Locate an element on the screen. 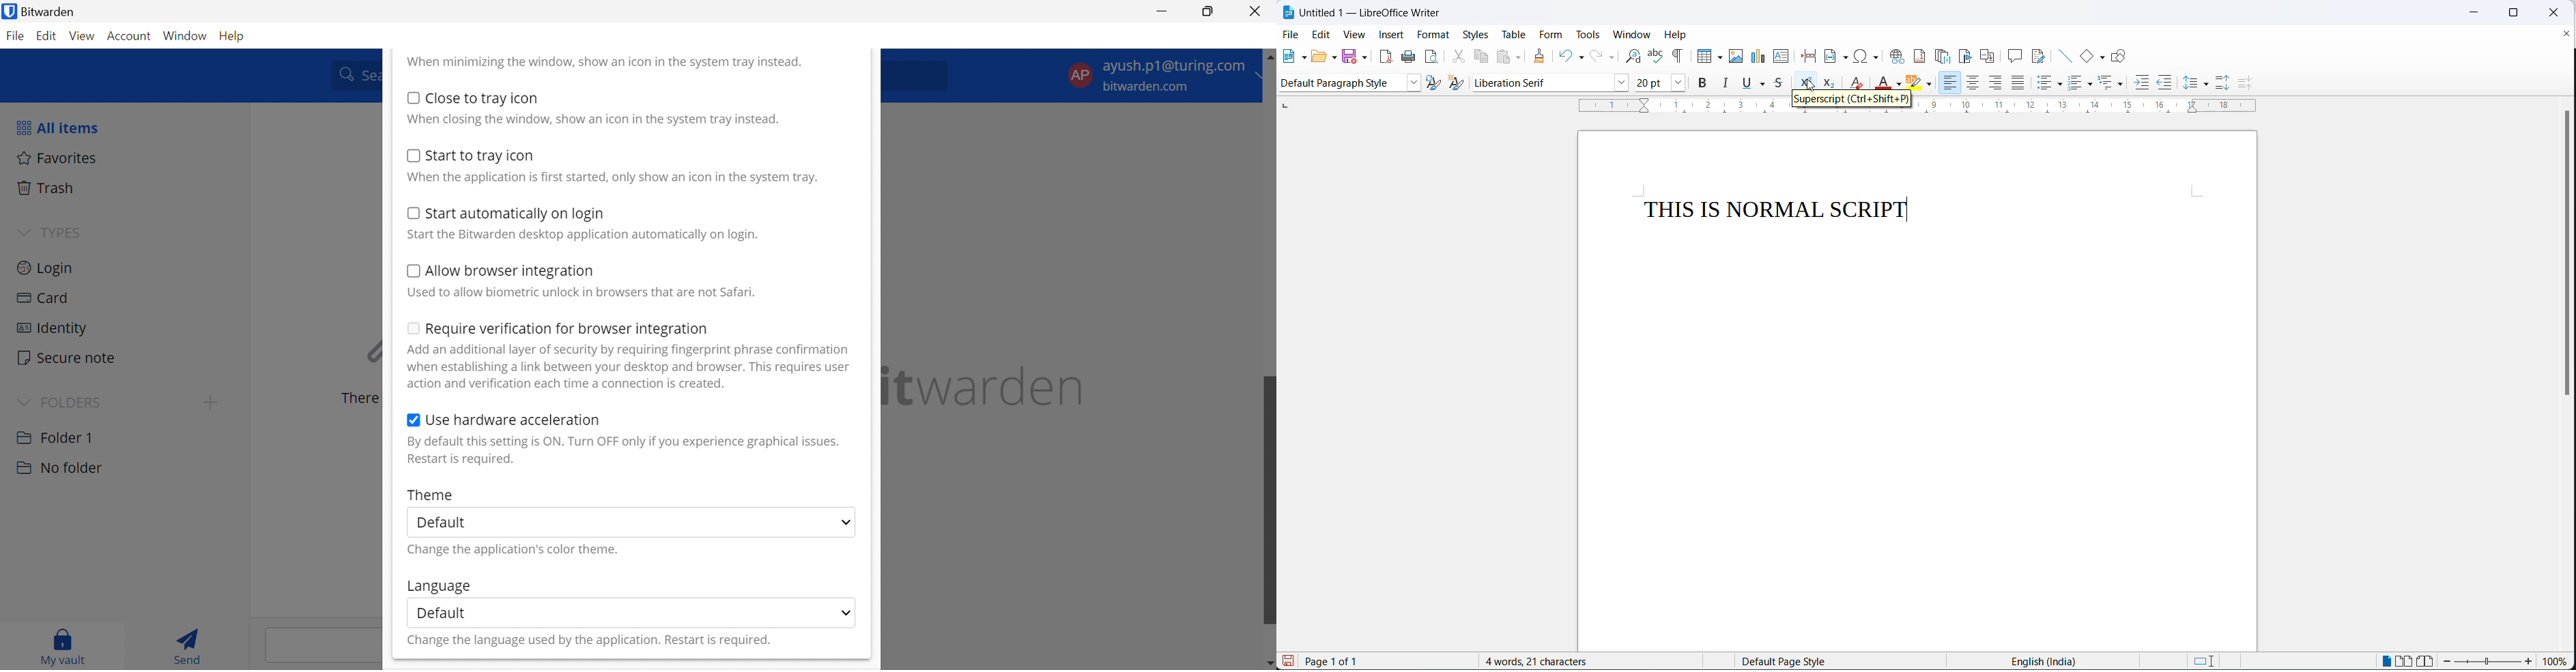 Image resolution: width=2576 pixels, height=672 pixels. superscript is located at coordinates (1807, 84).